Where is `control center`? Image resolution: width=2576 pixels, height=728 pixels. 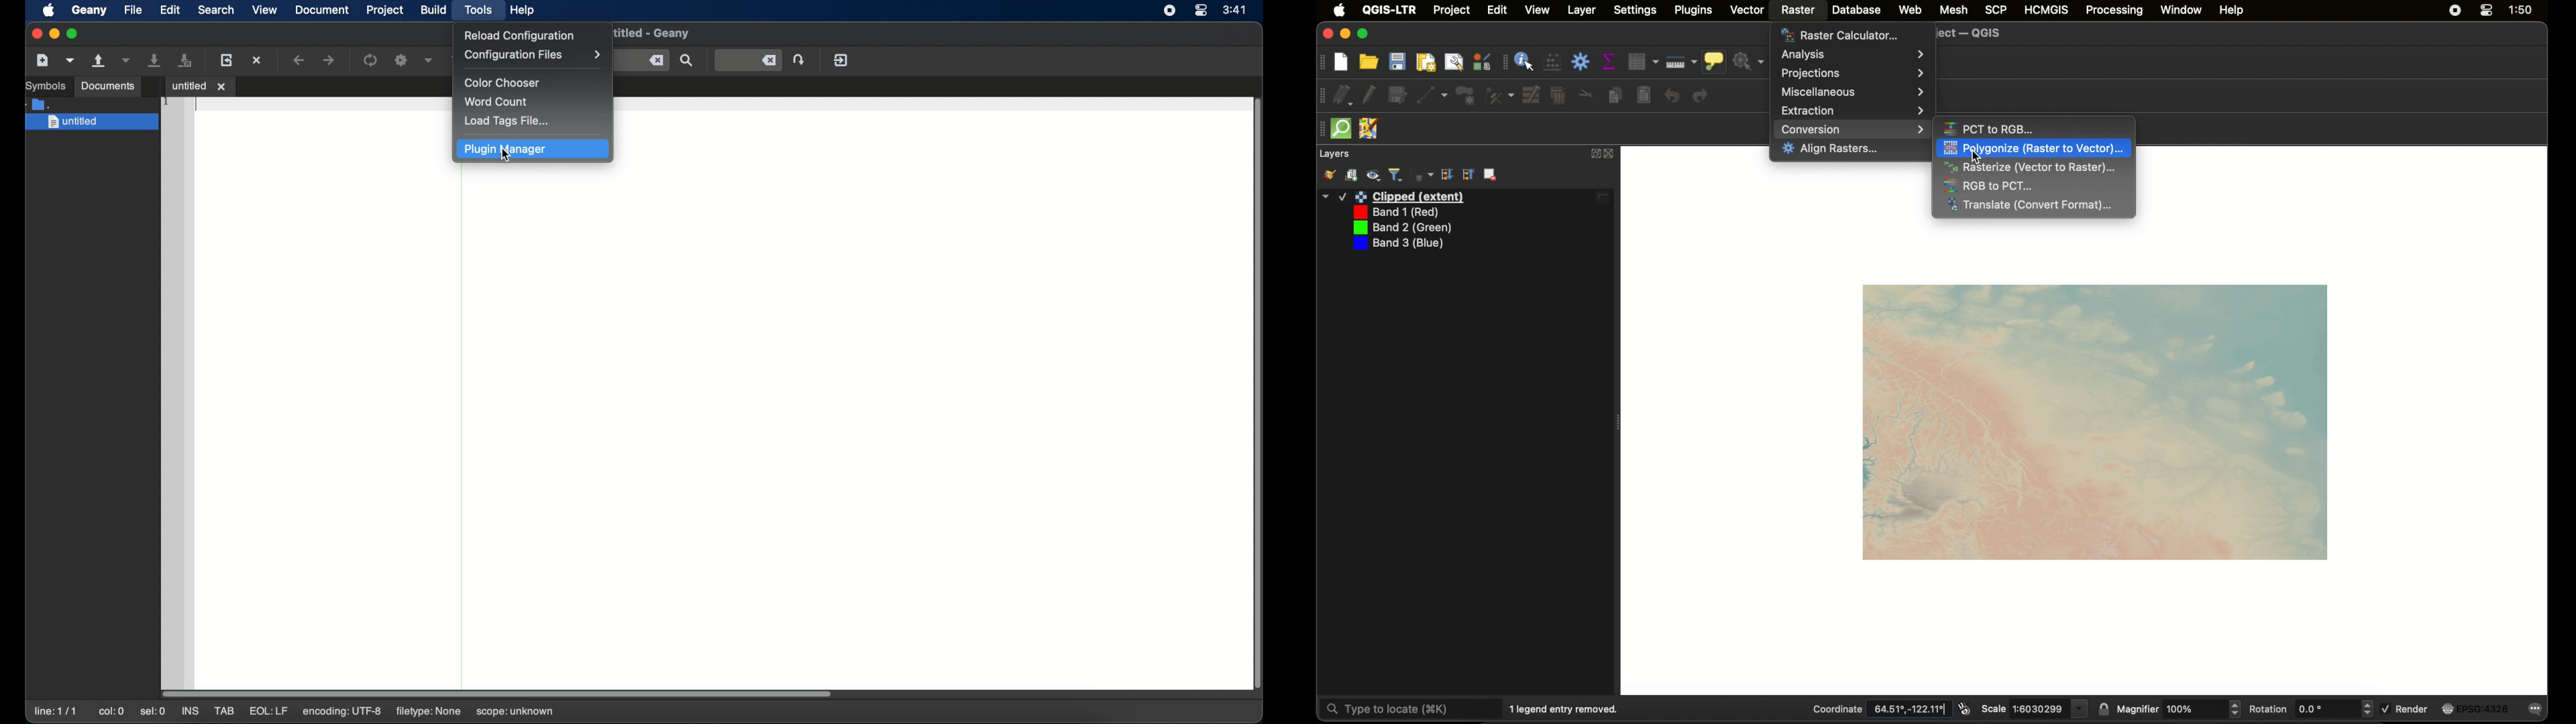 control center is located at coordinates (1202, 11).